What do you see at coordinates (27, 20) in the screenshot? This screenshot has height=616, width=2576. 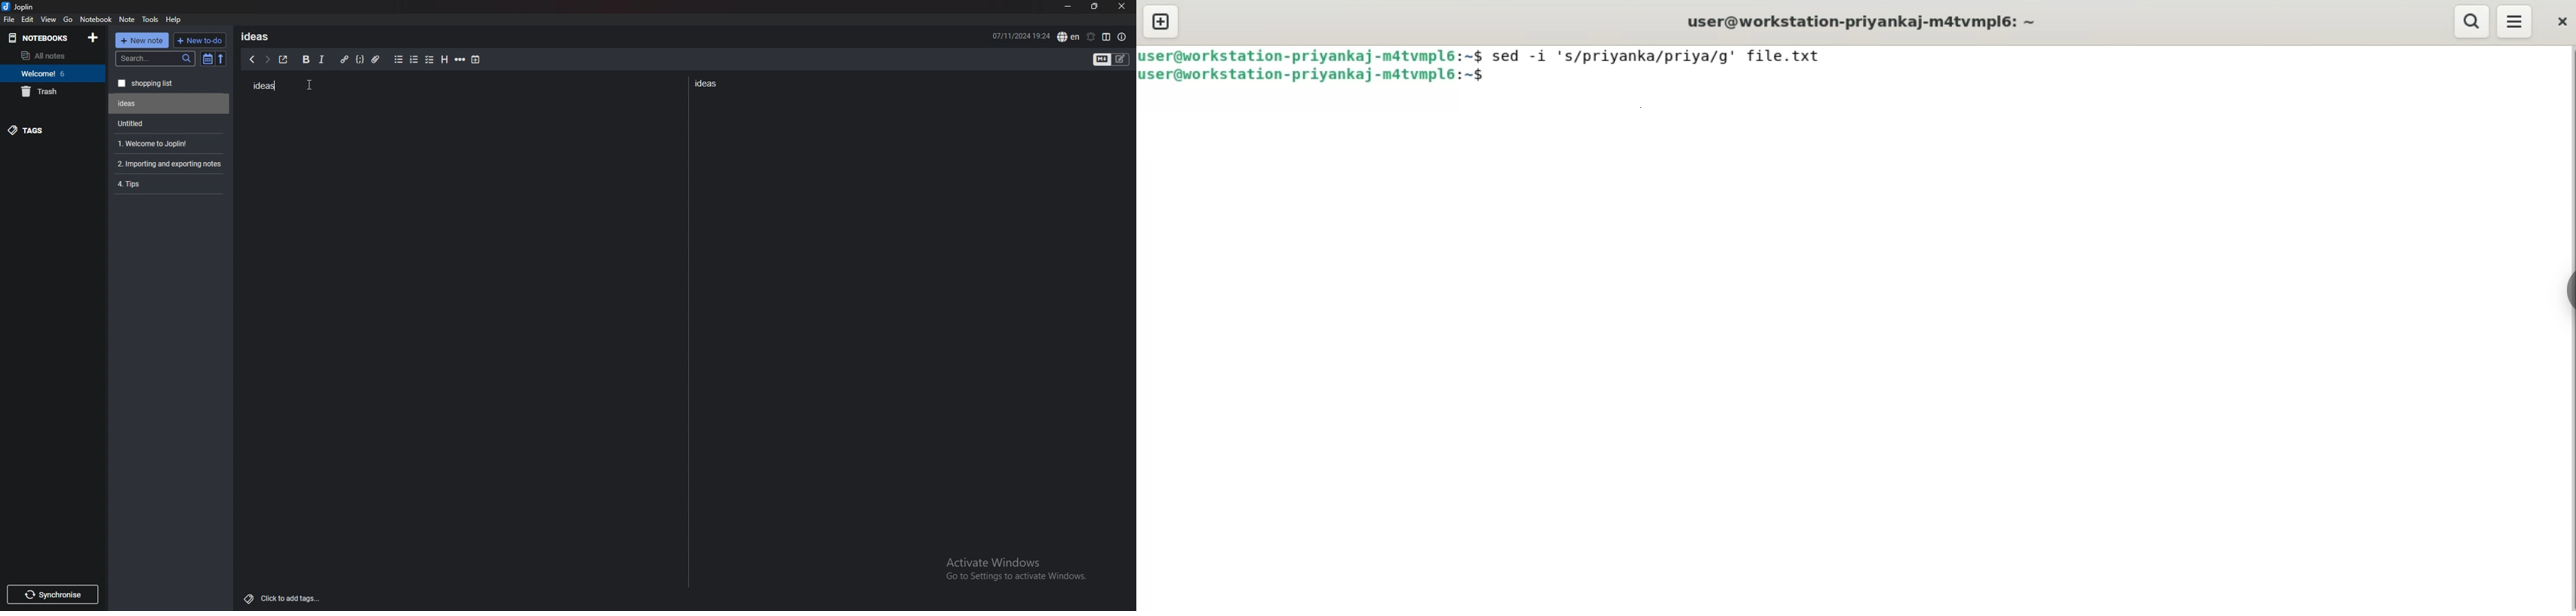 I see `edit` at bounding box center [27, 20].